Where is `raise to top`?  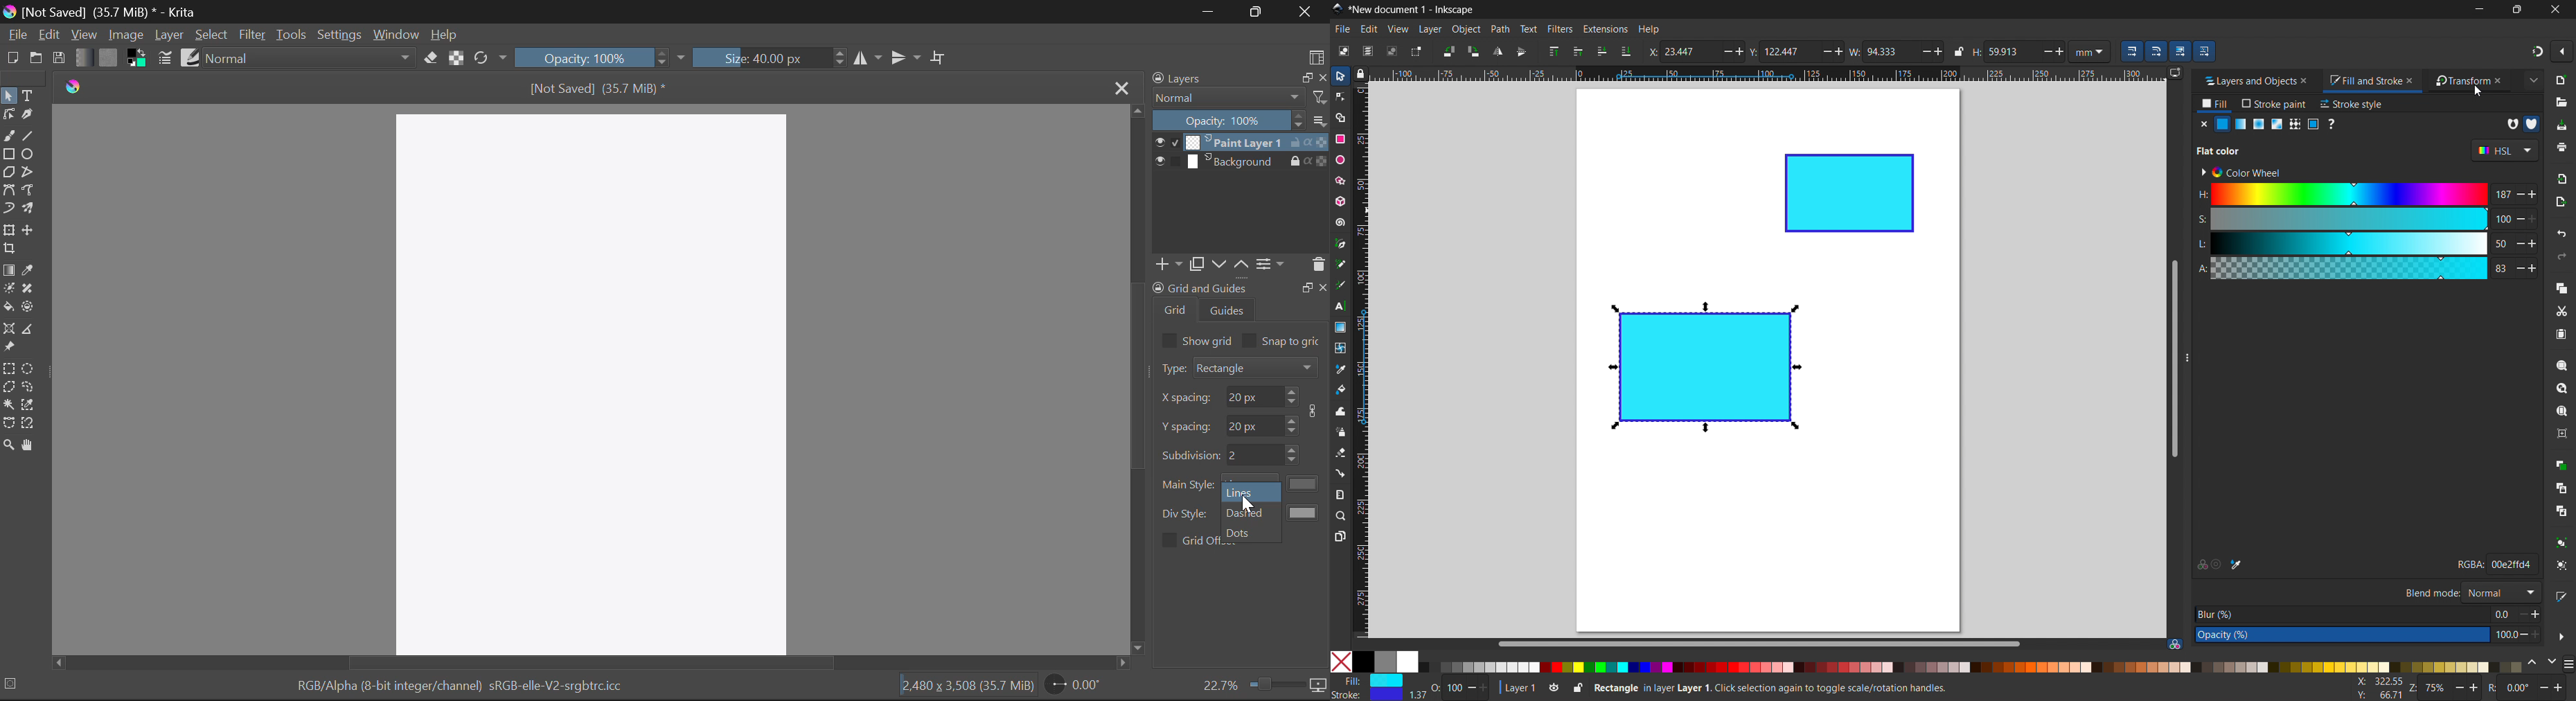 raise to top is located at coordinates (1554, 51).